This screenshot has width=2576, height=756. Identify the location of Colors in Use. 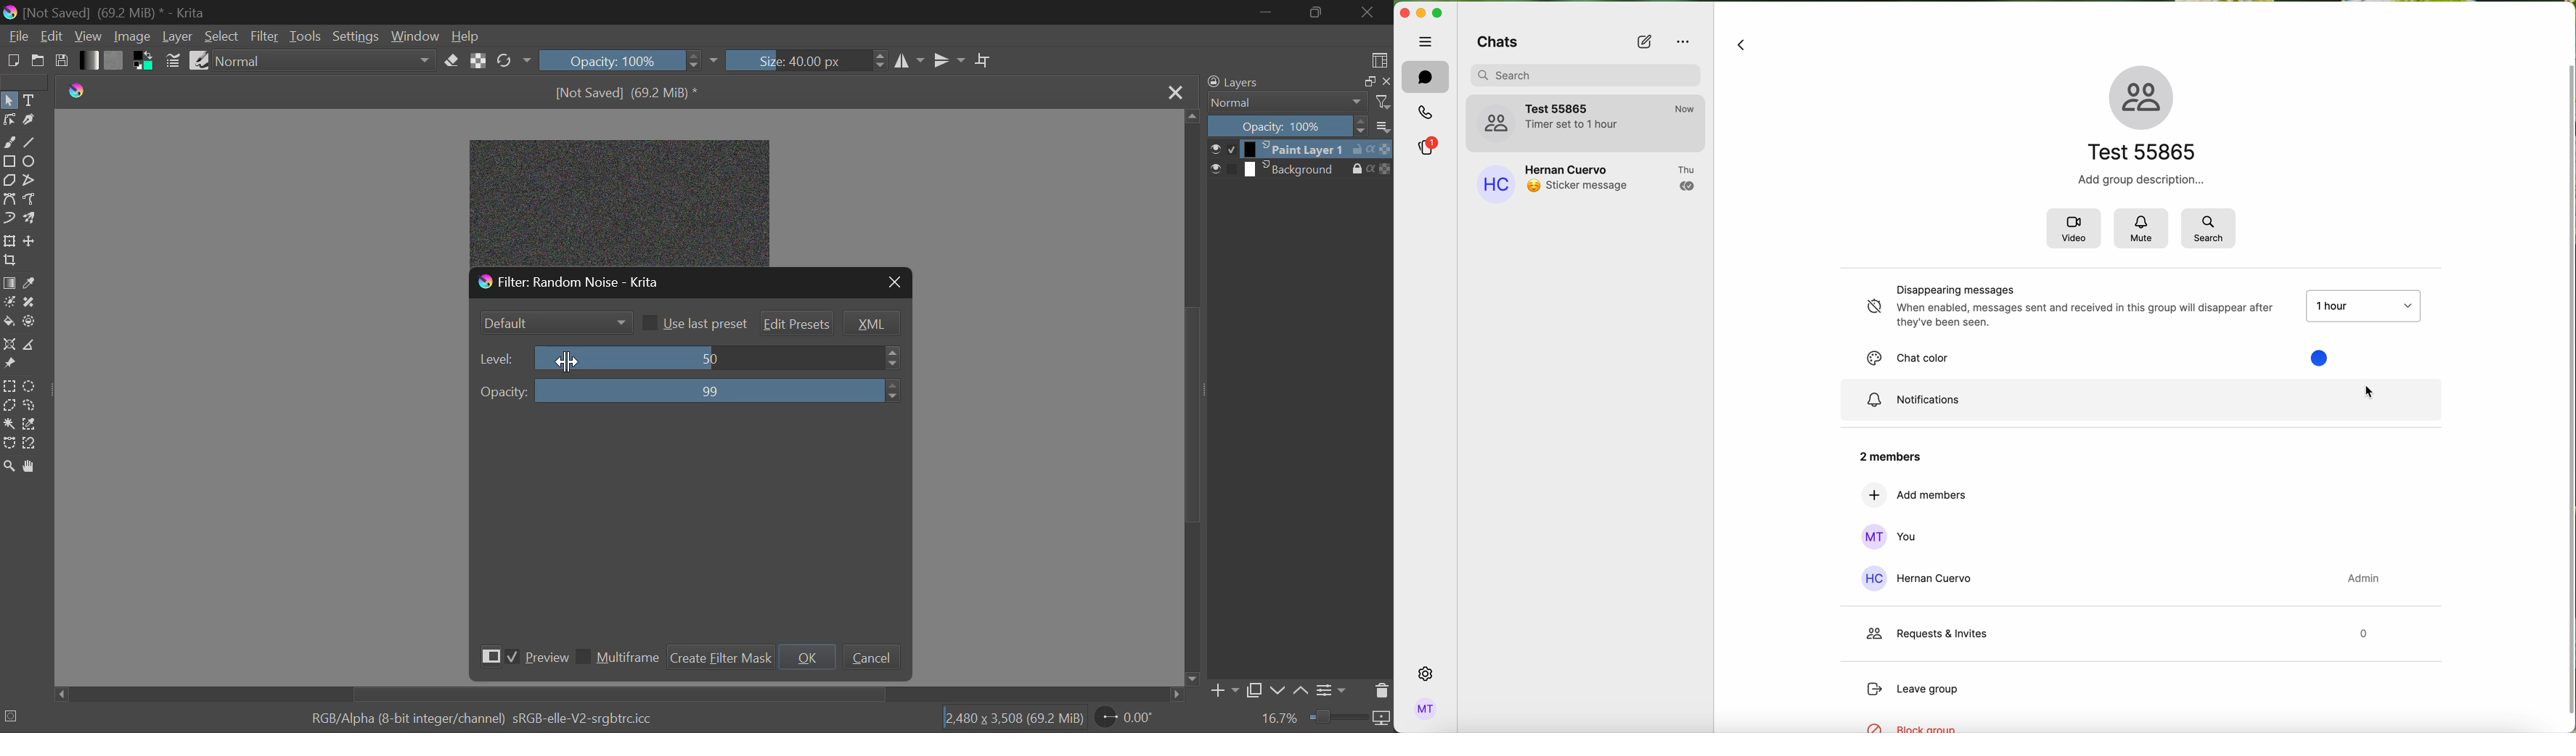
(144, 61).